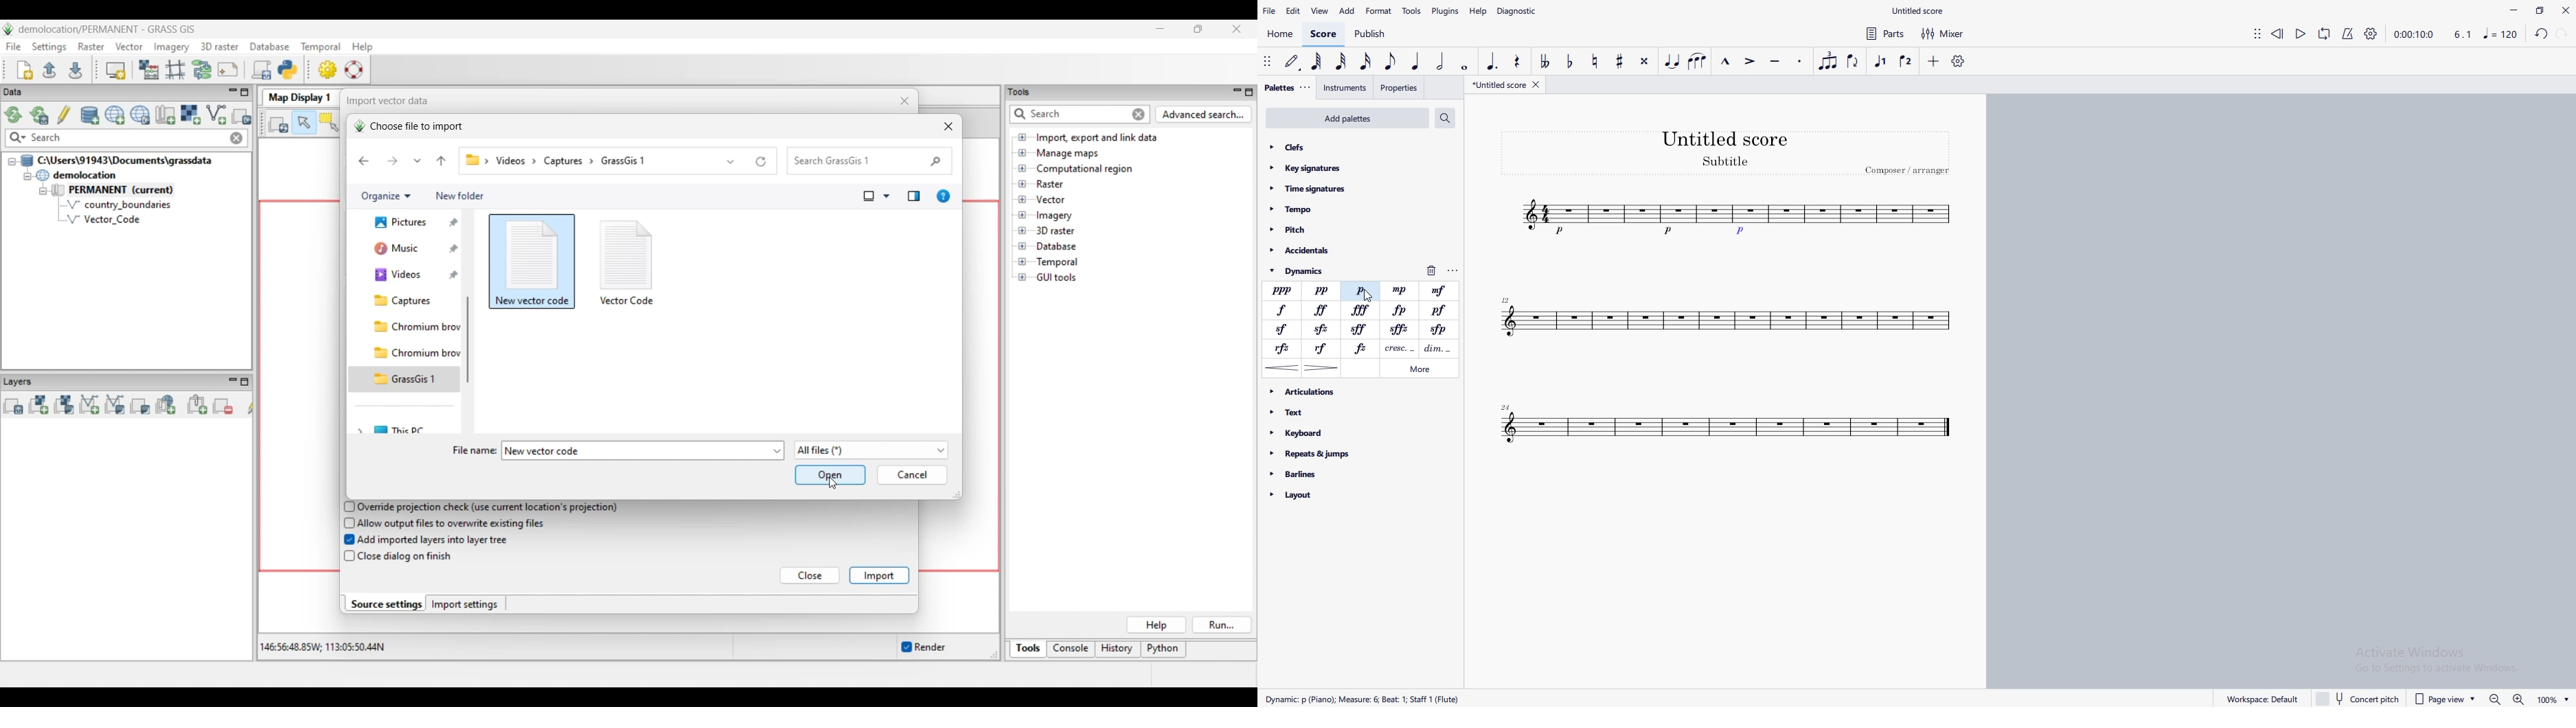  Describe the element at coordinates (1726, 152) in the screenshot. I see `heading` at that location.